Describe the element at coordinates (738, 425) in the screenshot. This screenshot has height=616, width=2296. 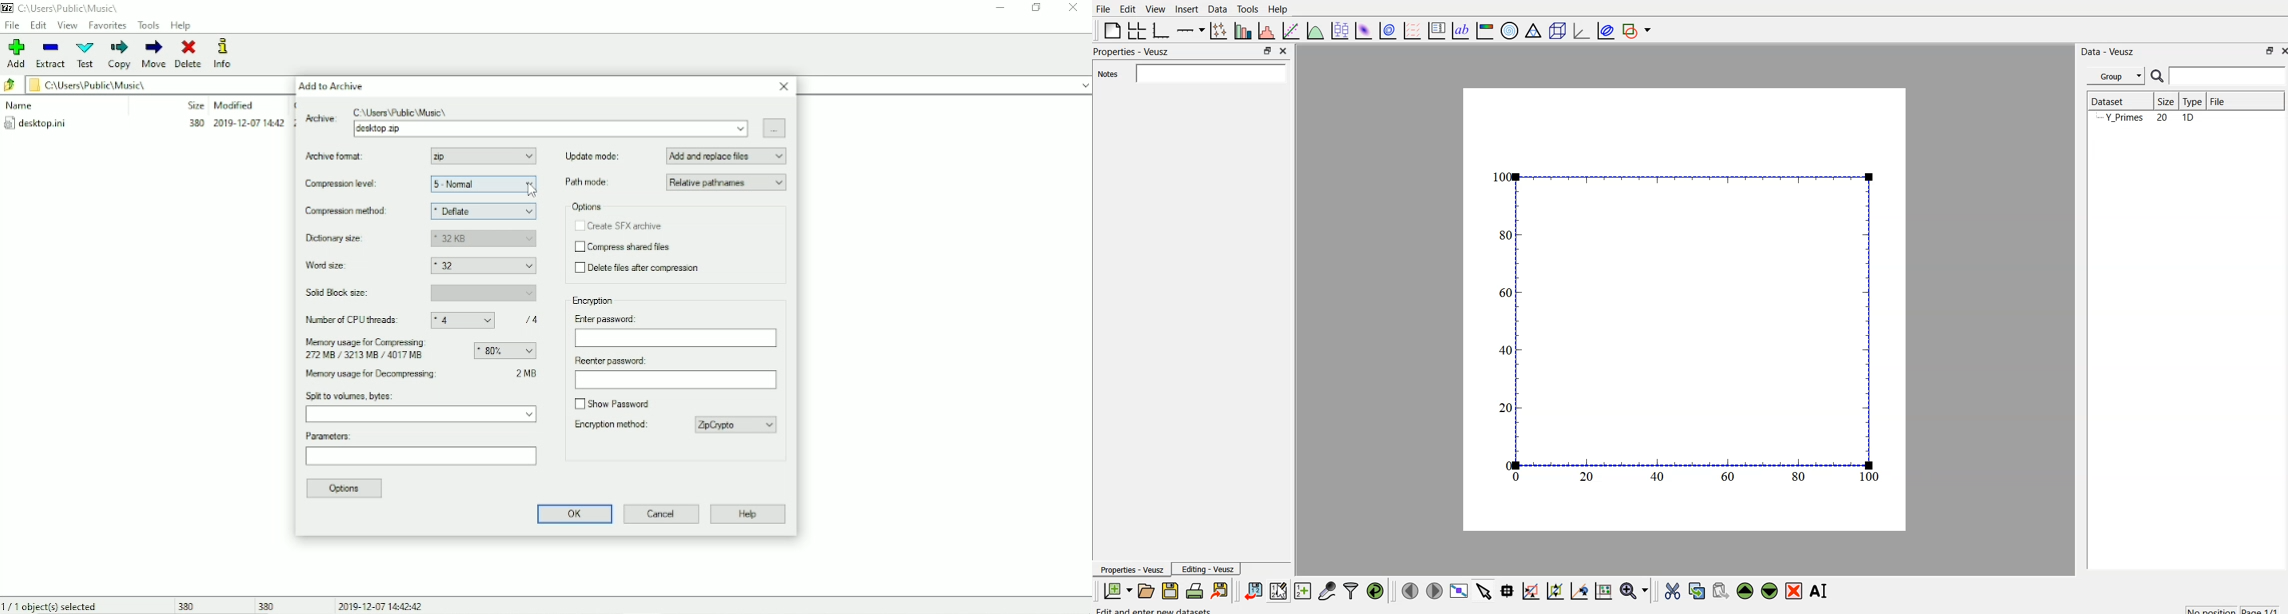
I see `ZipCrypto` at that location.